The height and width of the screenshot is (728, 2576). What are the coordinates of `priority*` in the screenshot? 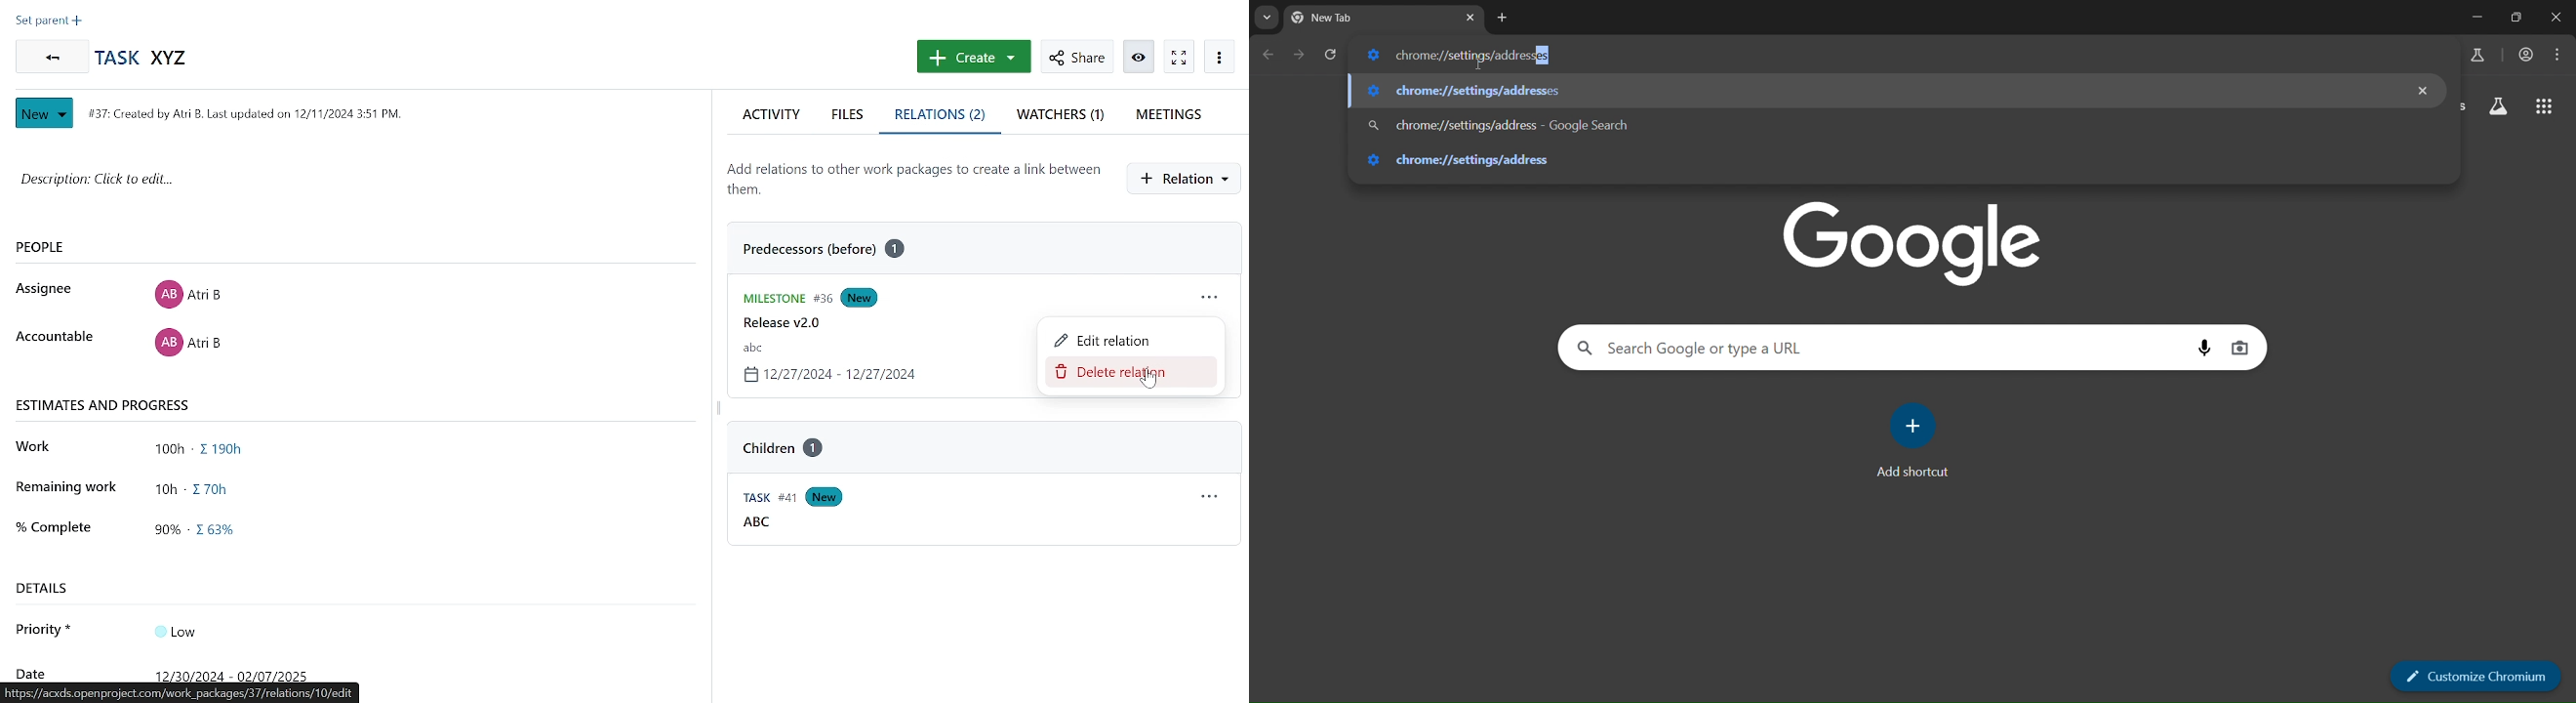 It's located at (45, 629).